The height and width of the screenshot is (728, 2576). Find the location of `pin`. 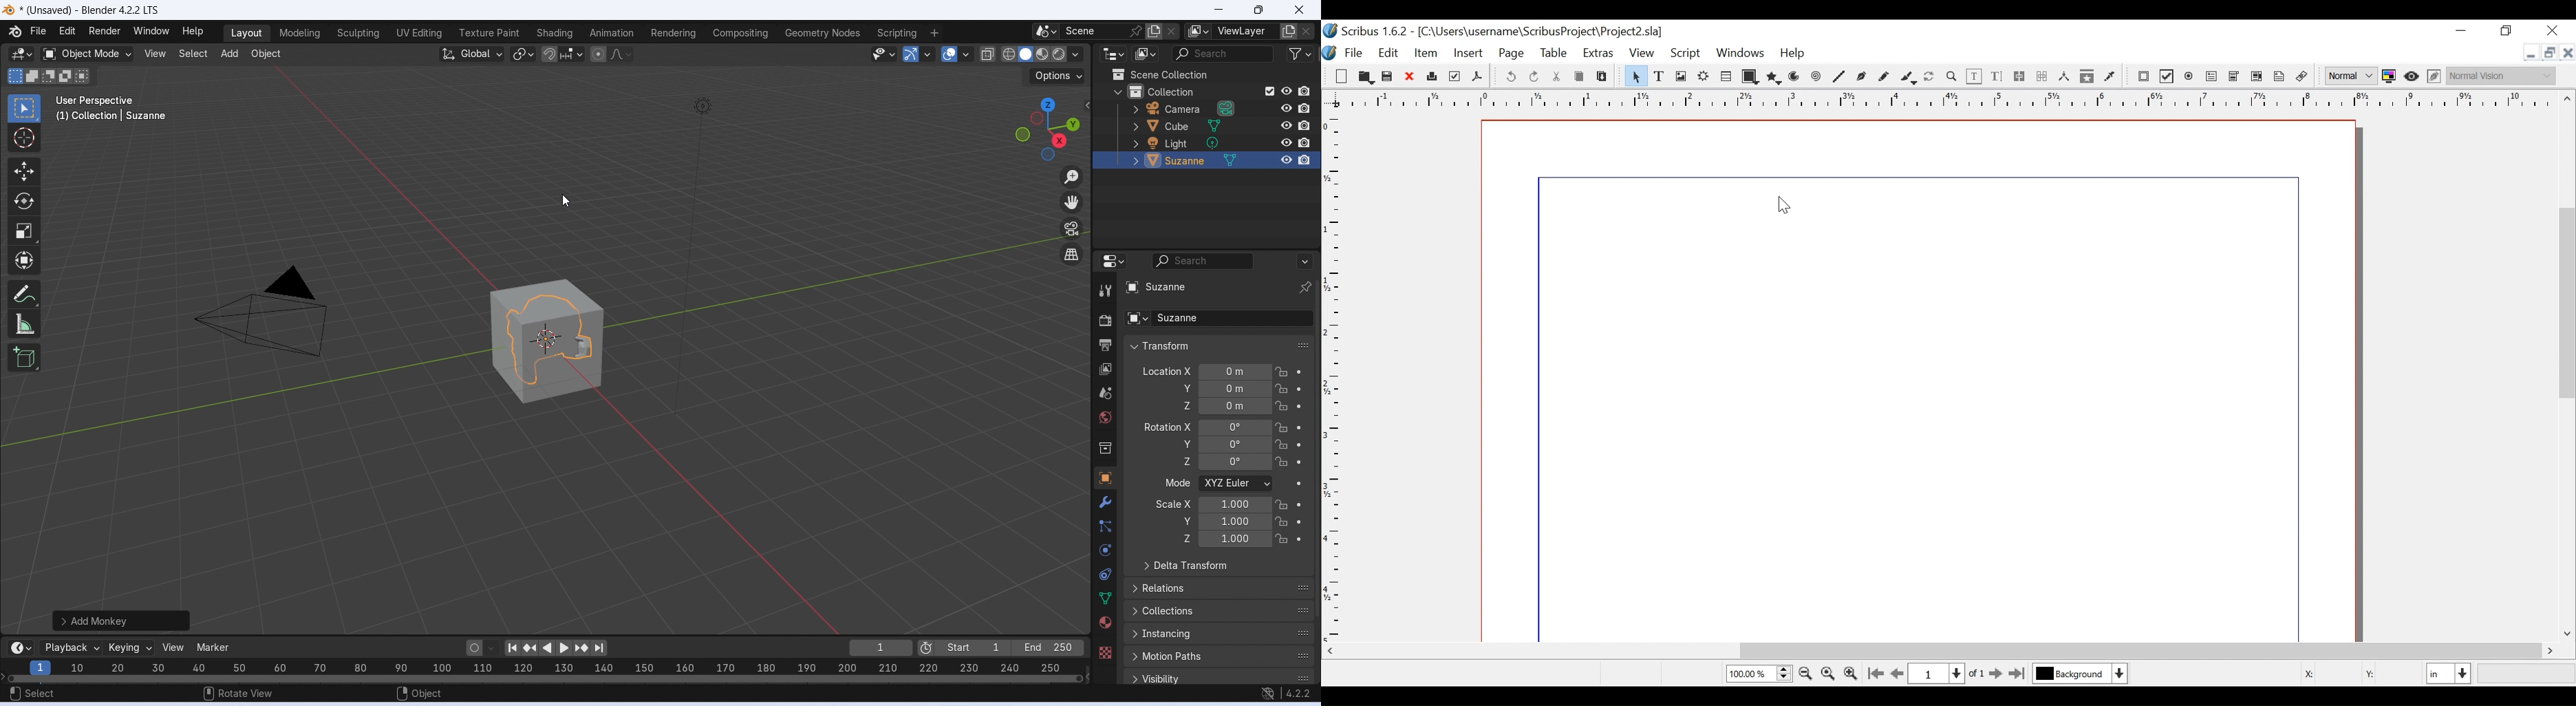

pin is located at coordinates (1304, 288).